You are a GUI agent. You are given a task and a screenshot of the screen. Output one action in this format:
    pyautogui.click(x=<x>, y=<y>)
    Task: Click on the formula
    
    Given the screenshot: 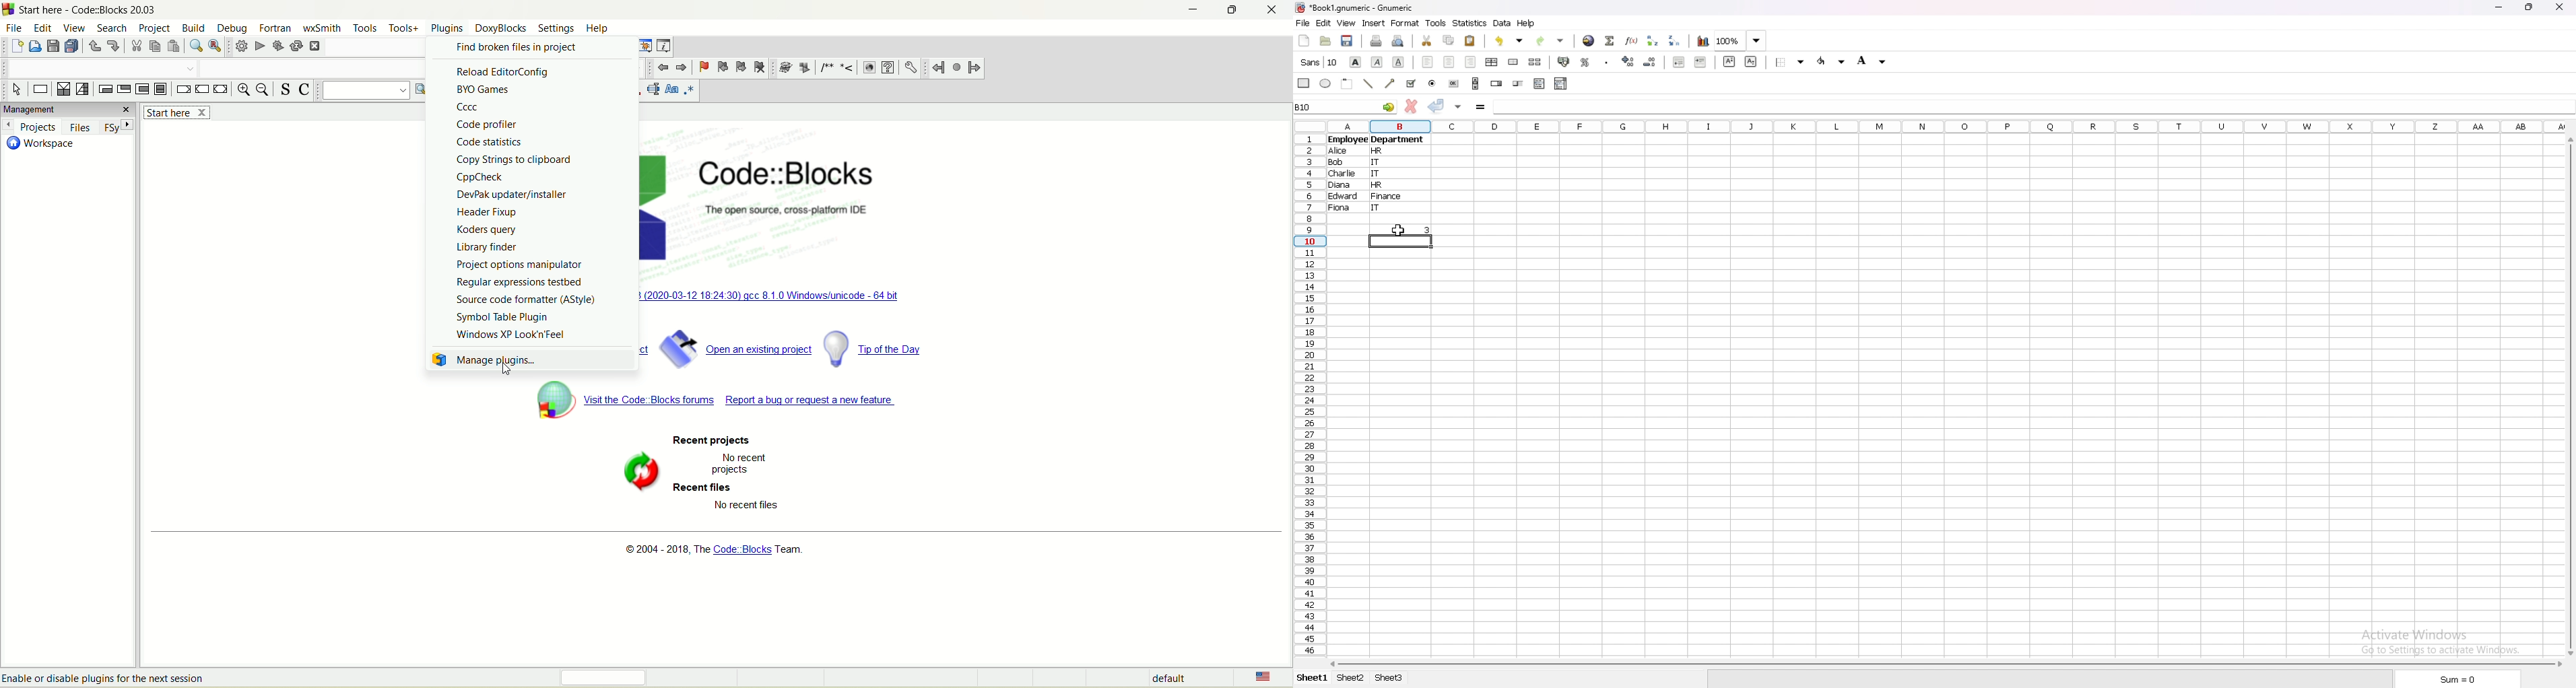 What is the action you would take?
    pyautogui.click(x=1480, y=106)
    